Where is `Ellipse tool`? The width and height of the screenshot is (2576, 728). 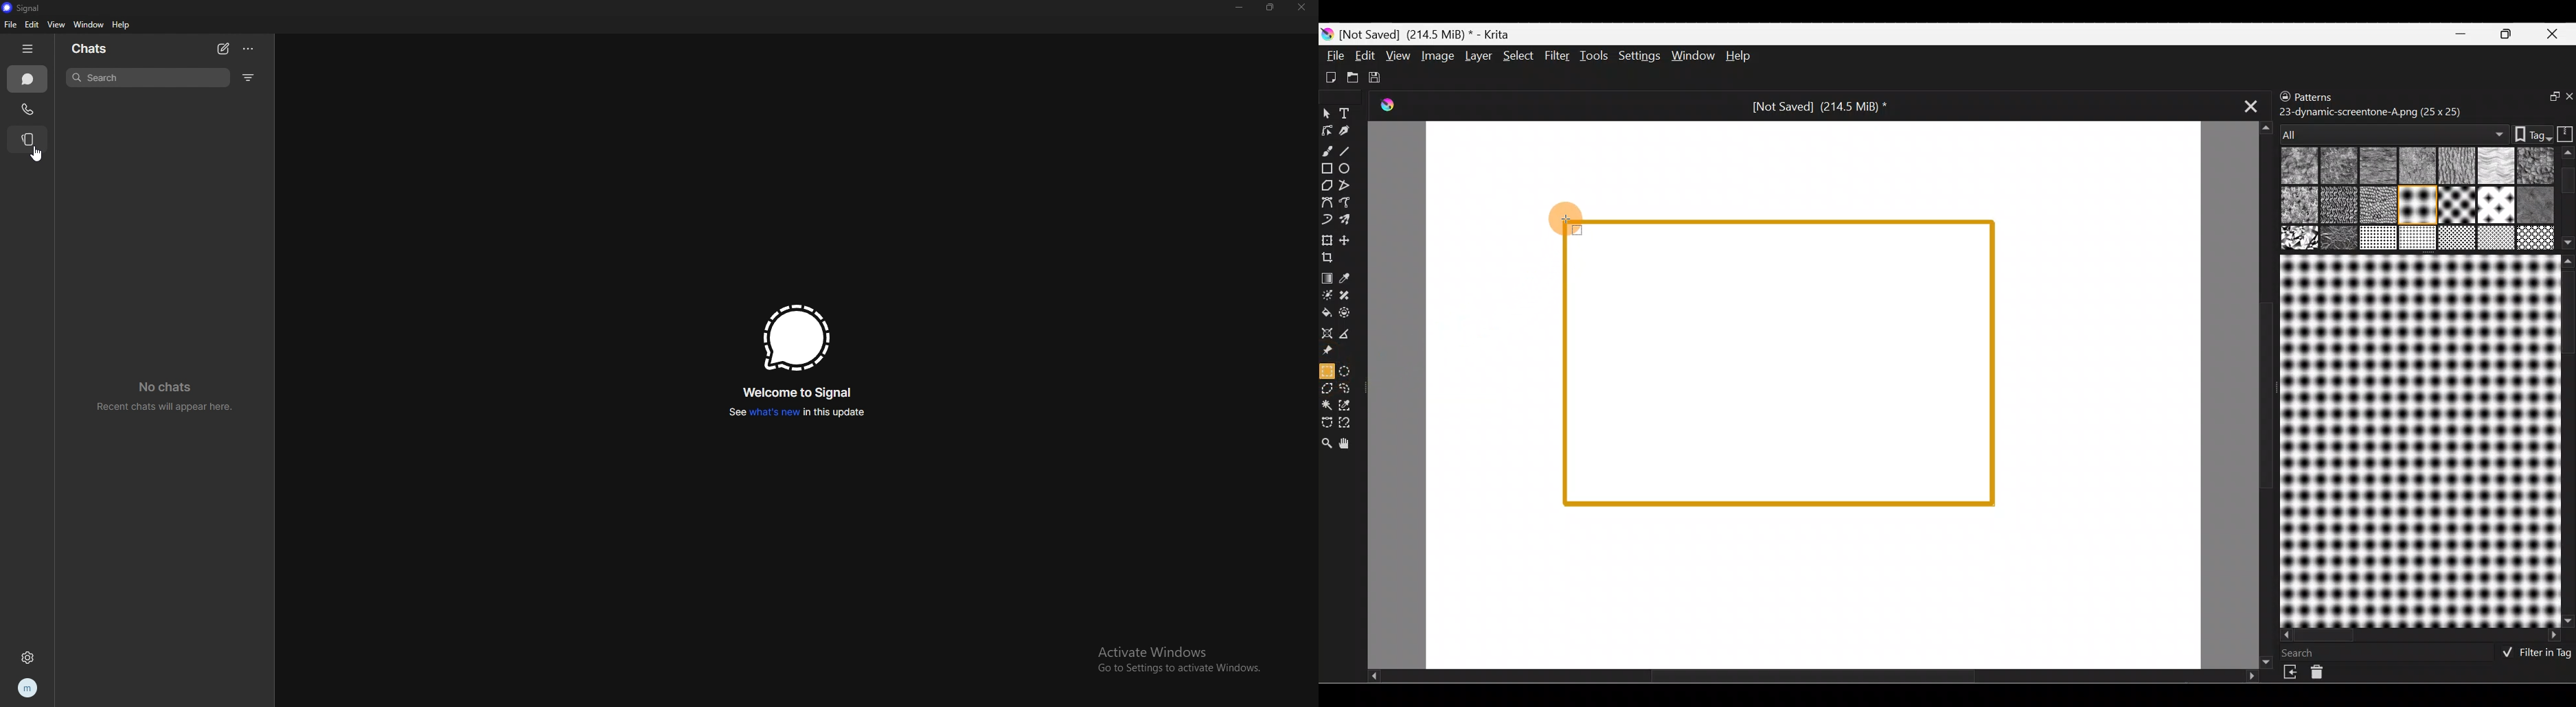 Ellipse tool is located at coordinates (1351, 168).